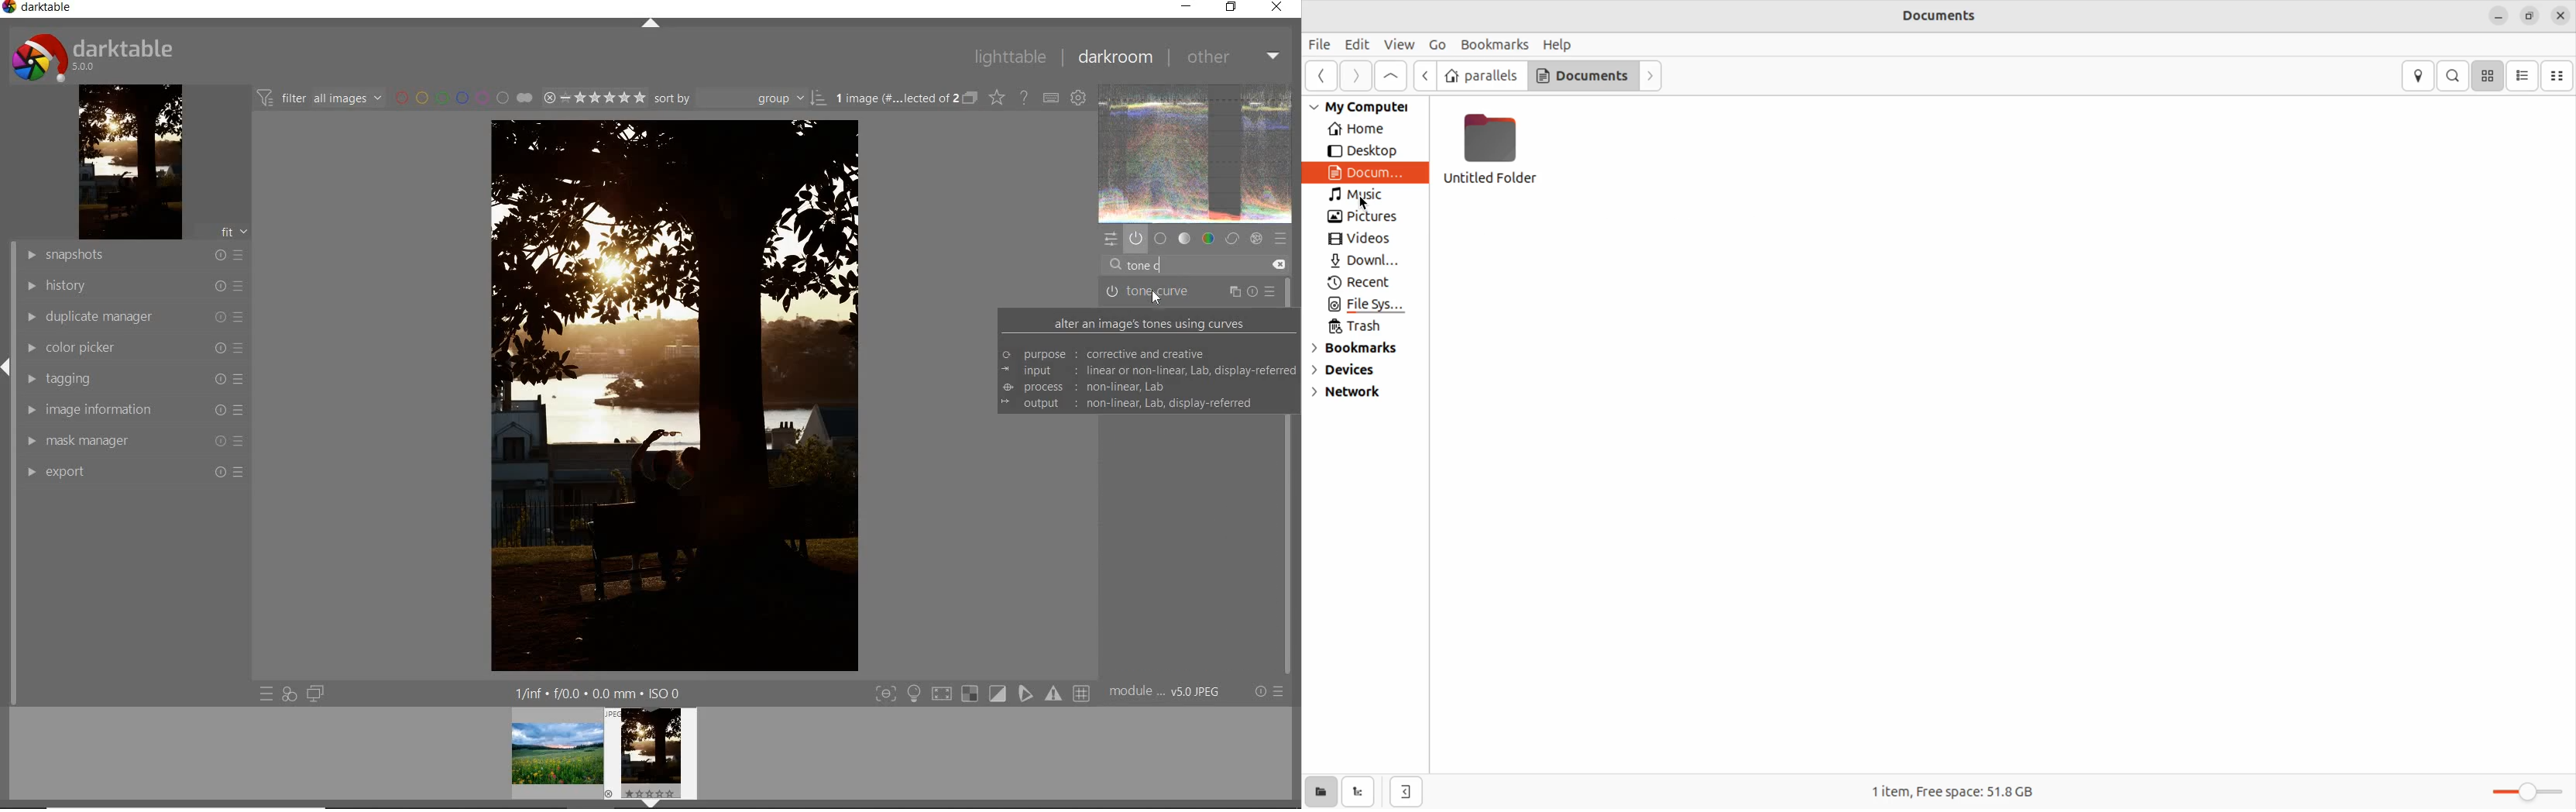 The width and height of the screenshot is (2576, 812). What do you see at coordinates (465, 97) in the screenshot?
I see `filter by image color label` at bounding box center [465, 97].